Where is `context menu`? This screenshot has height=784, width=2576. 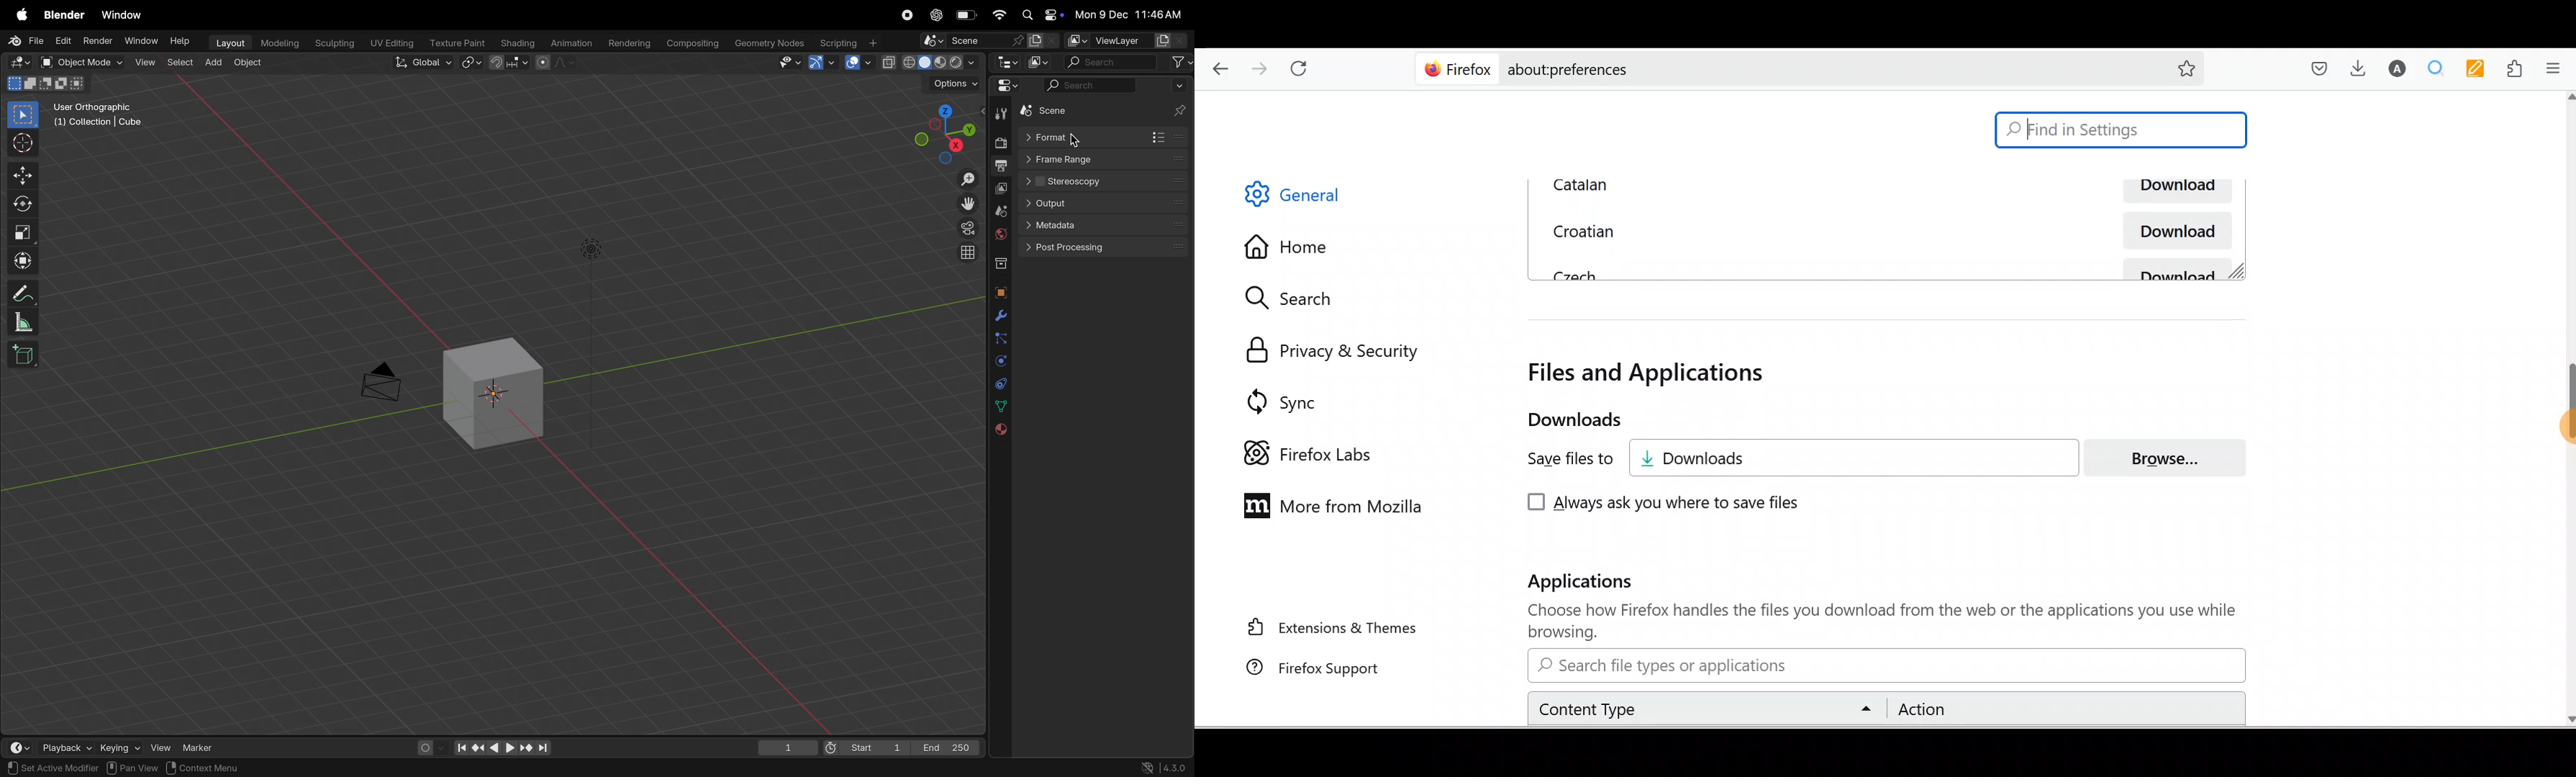 context menu is located at coordinates (201, 767).